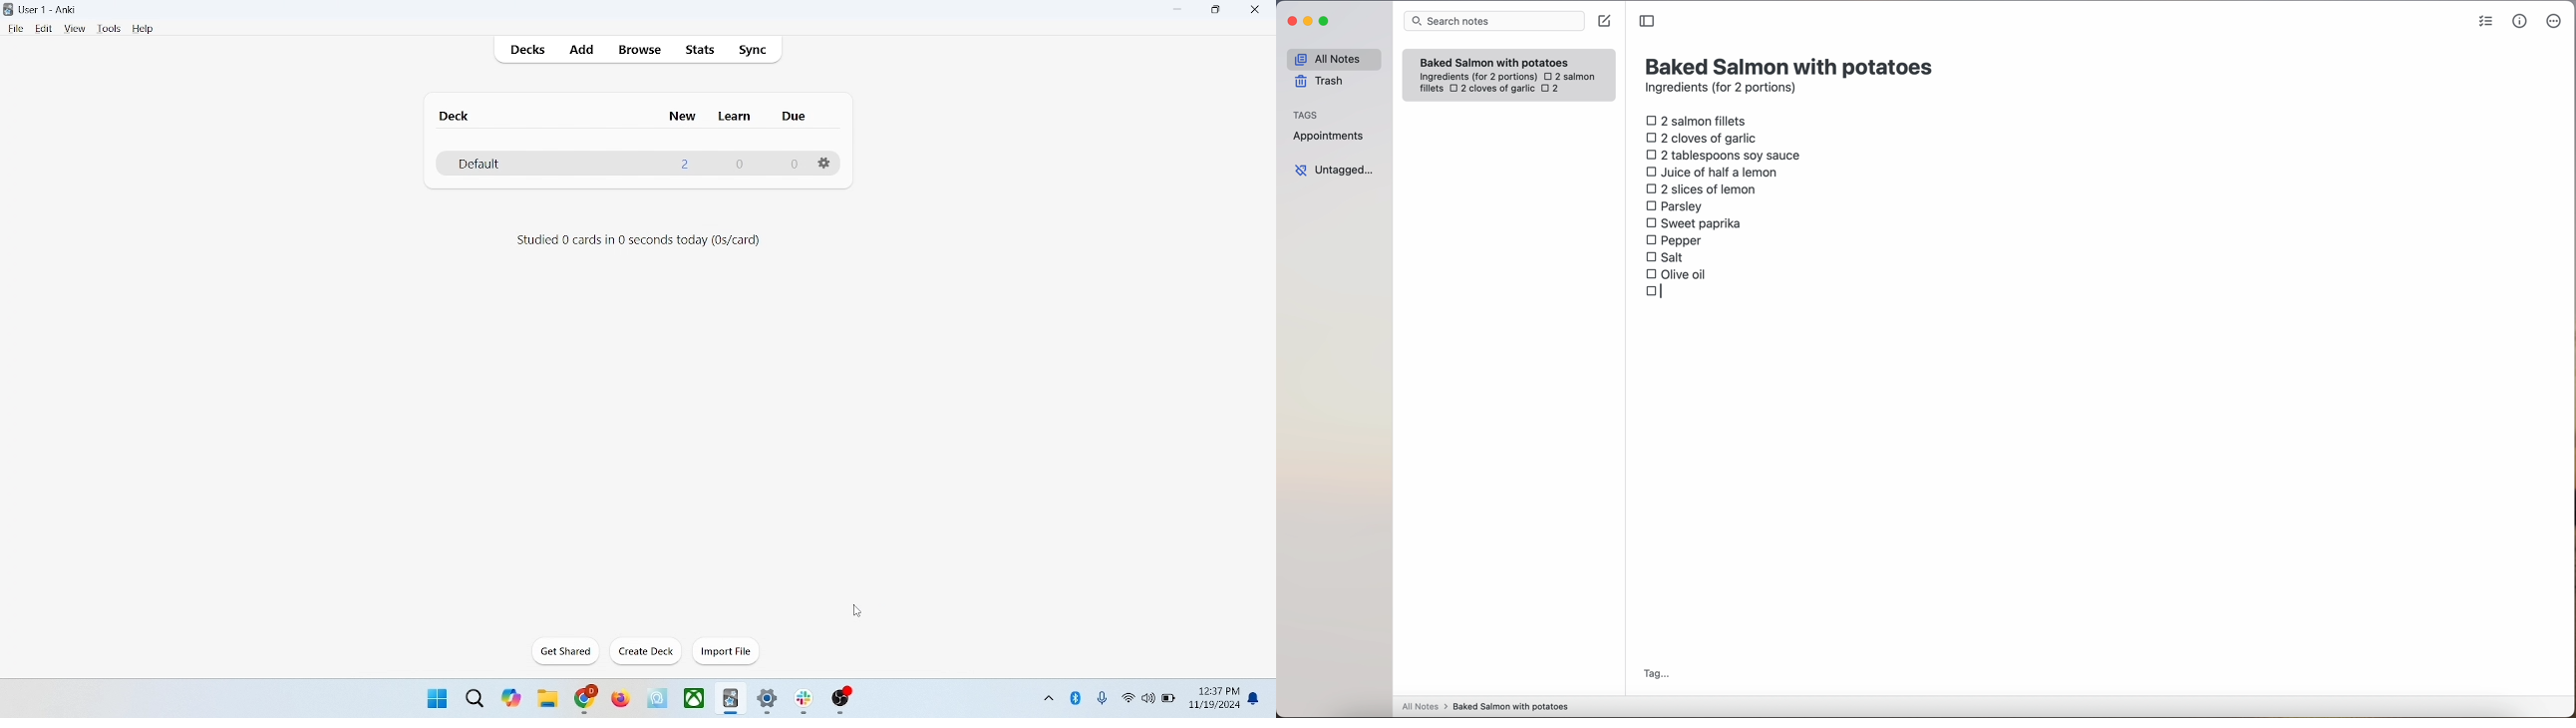 The height and width of the screenshot is (728, 2576). What do you see at coordinates (583, 51) in the screenshot?
I see `add` at bounding box center [583, 51].